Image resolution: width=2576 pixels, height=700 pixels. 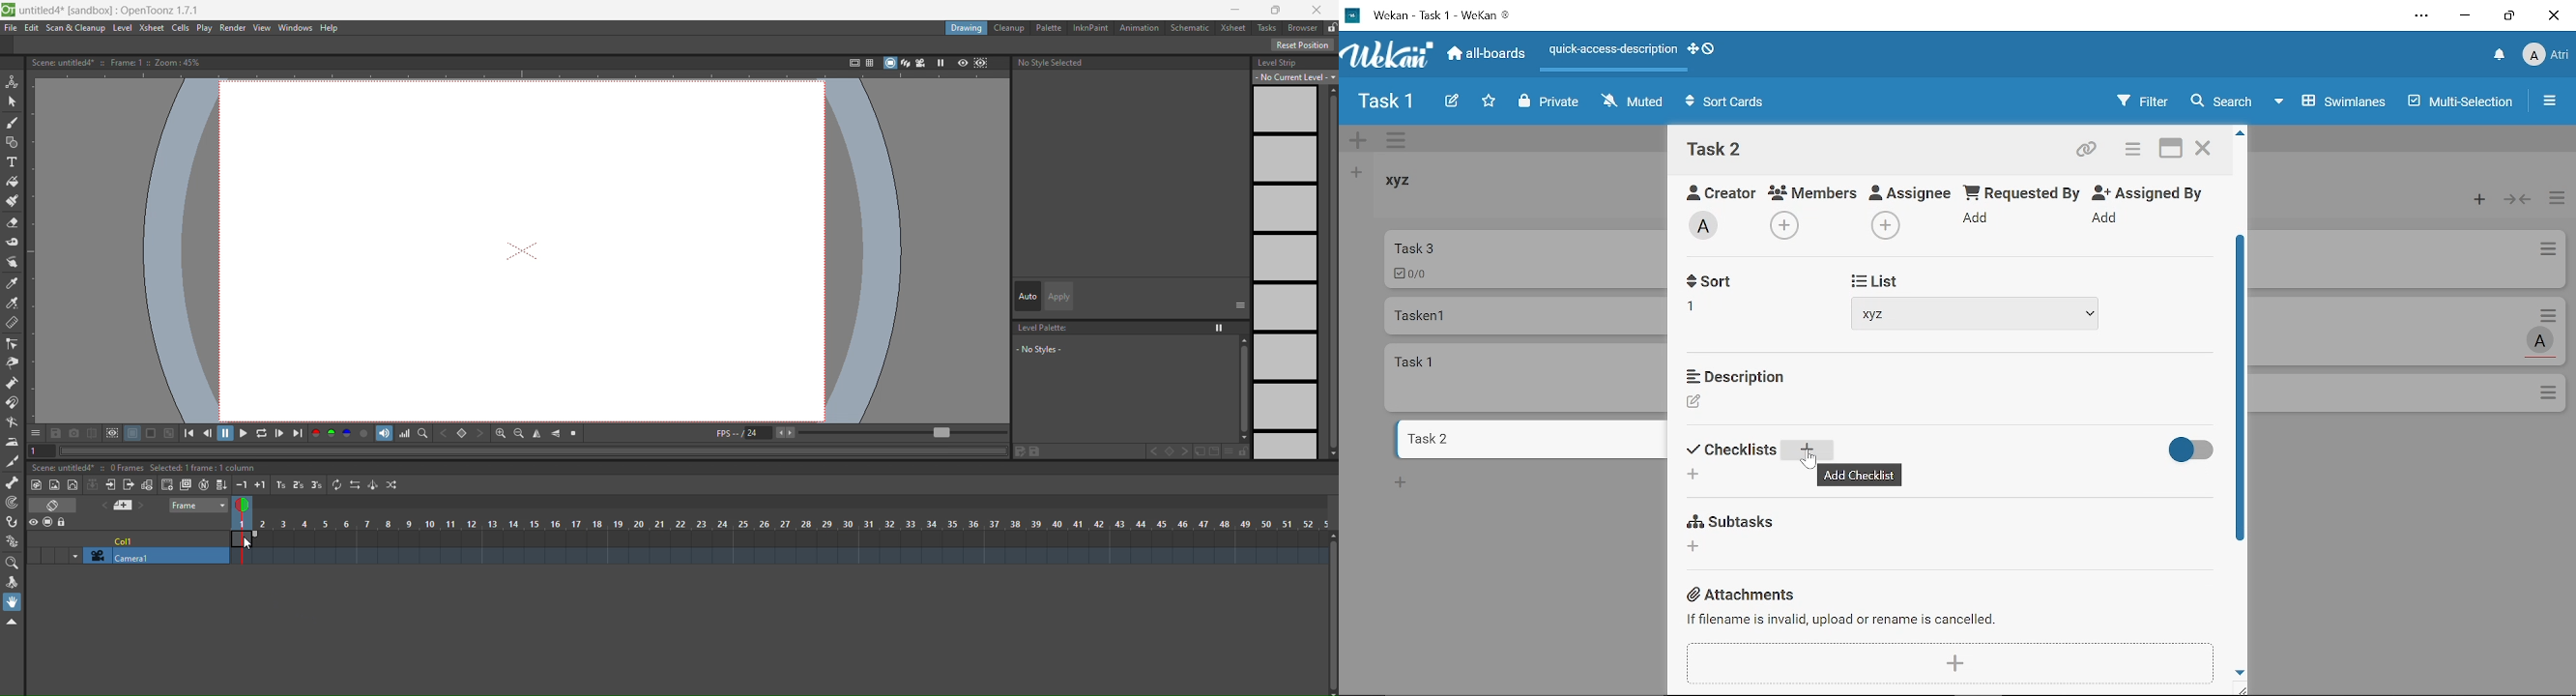 What do you see at coordinates (2500, 56) in the screenshot?
I see `Notifications` at bounding box center [2500, 56].